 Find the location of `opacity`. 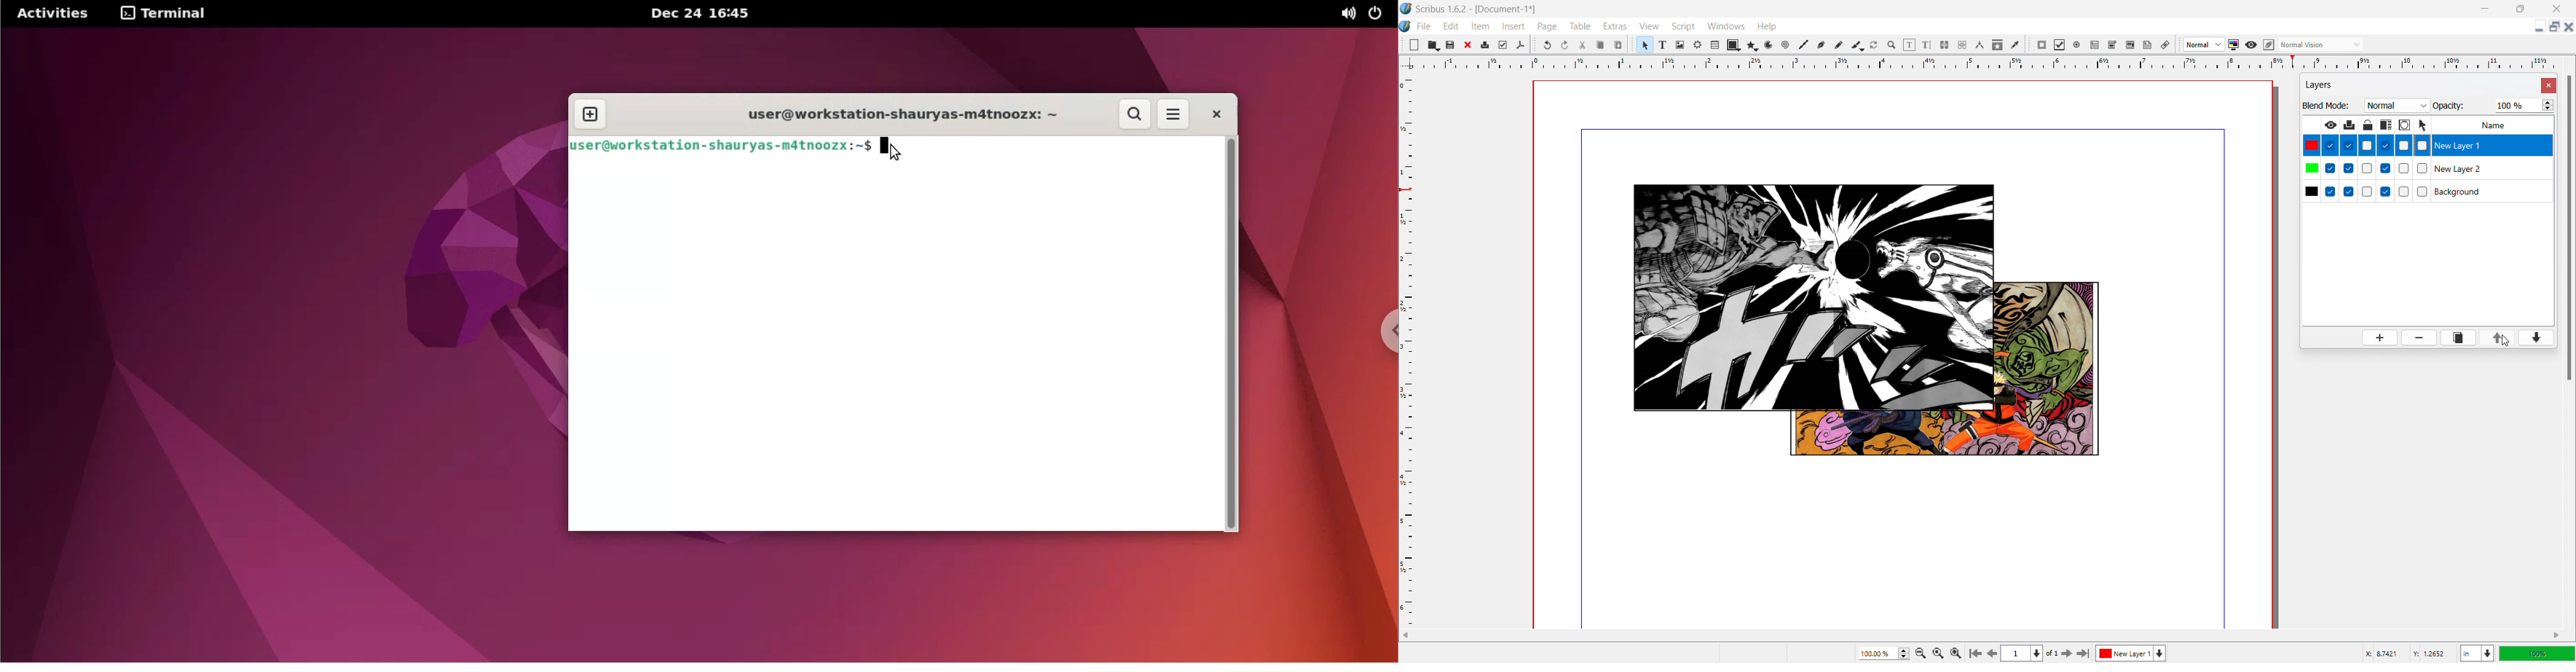

opacity is located at coordinates (2525, 105).